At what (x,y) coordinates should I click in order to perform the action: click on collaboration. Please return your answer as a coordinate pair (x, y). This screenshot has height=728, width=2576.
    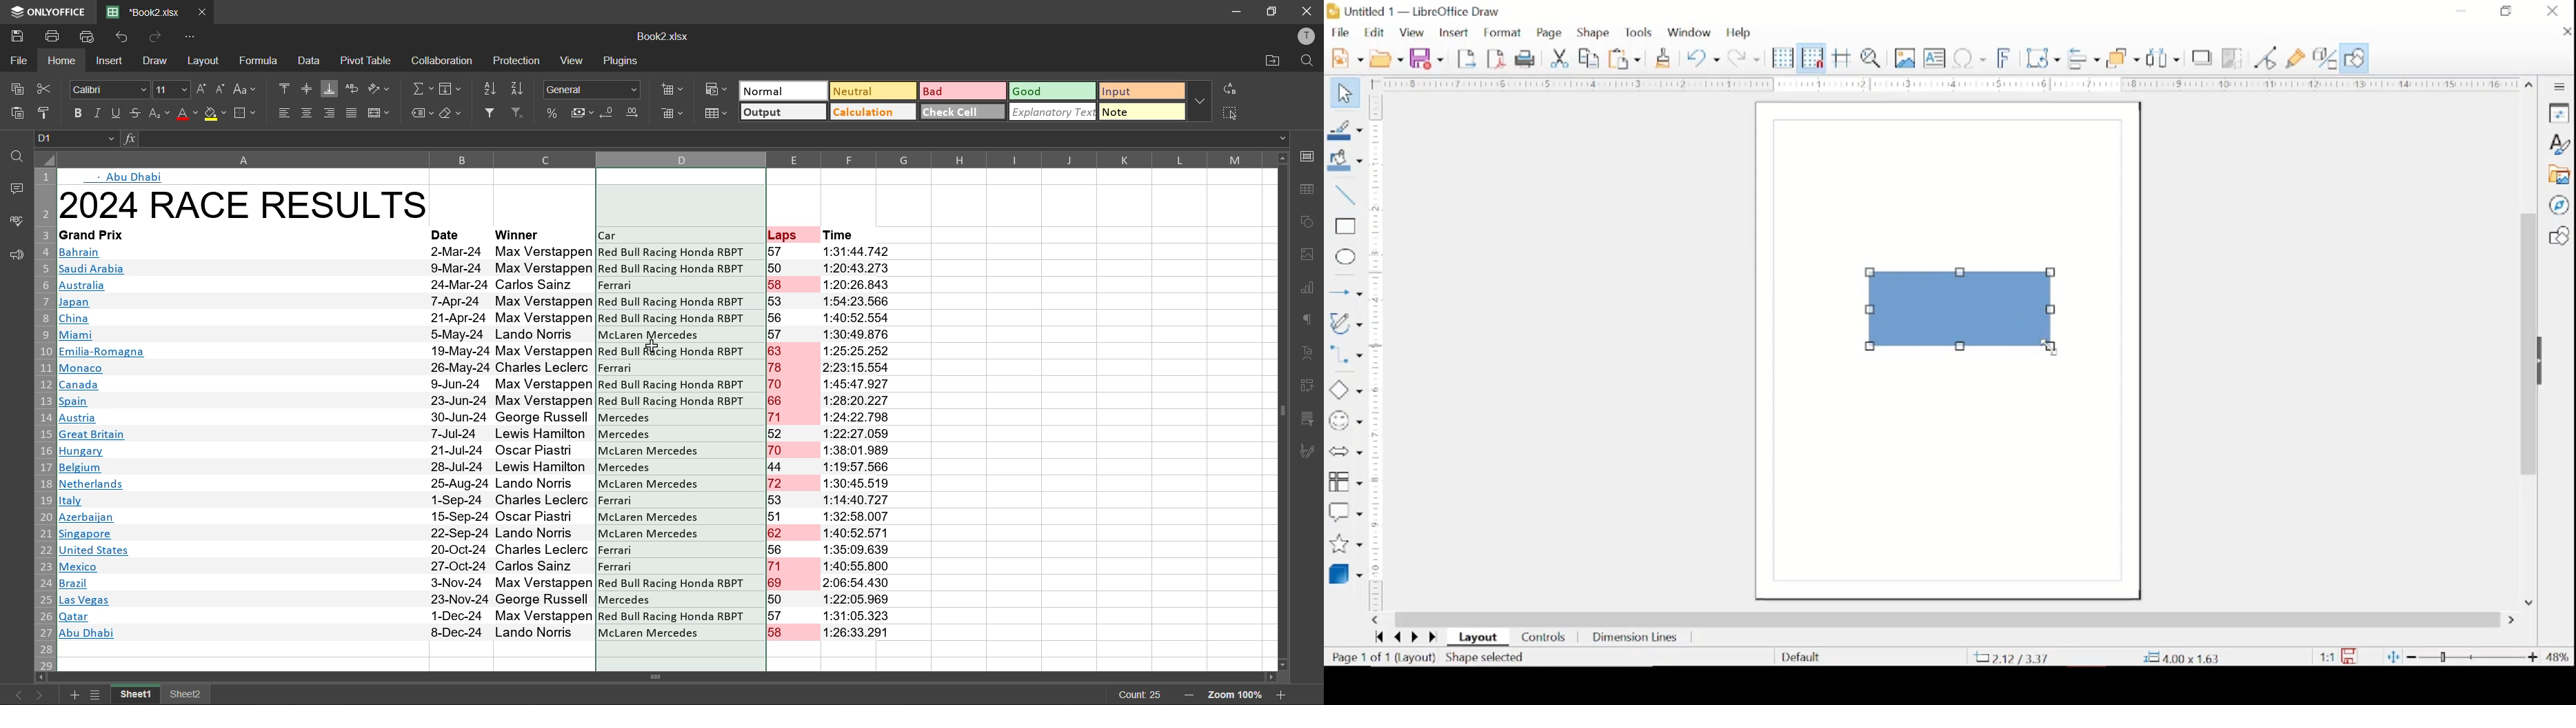
    Looking at the image, I should click on (445, 62).